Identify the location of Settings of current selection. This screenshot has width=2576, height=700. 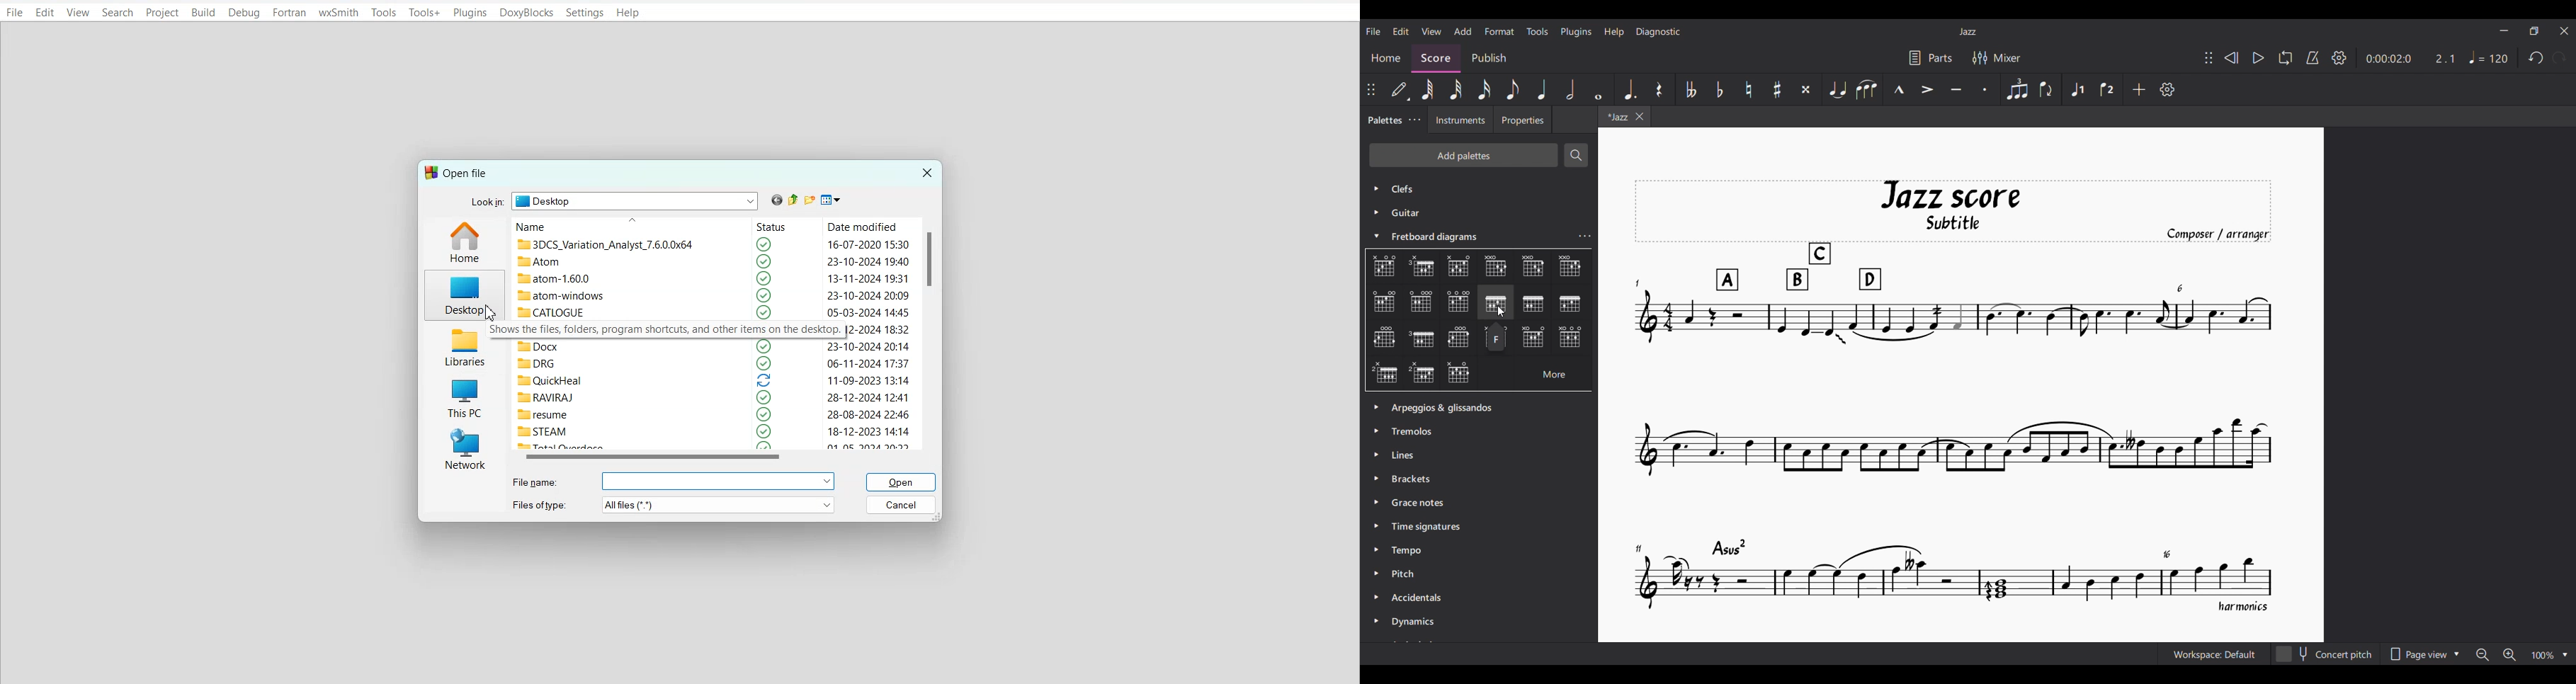
(1584, 236).